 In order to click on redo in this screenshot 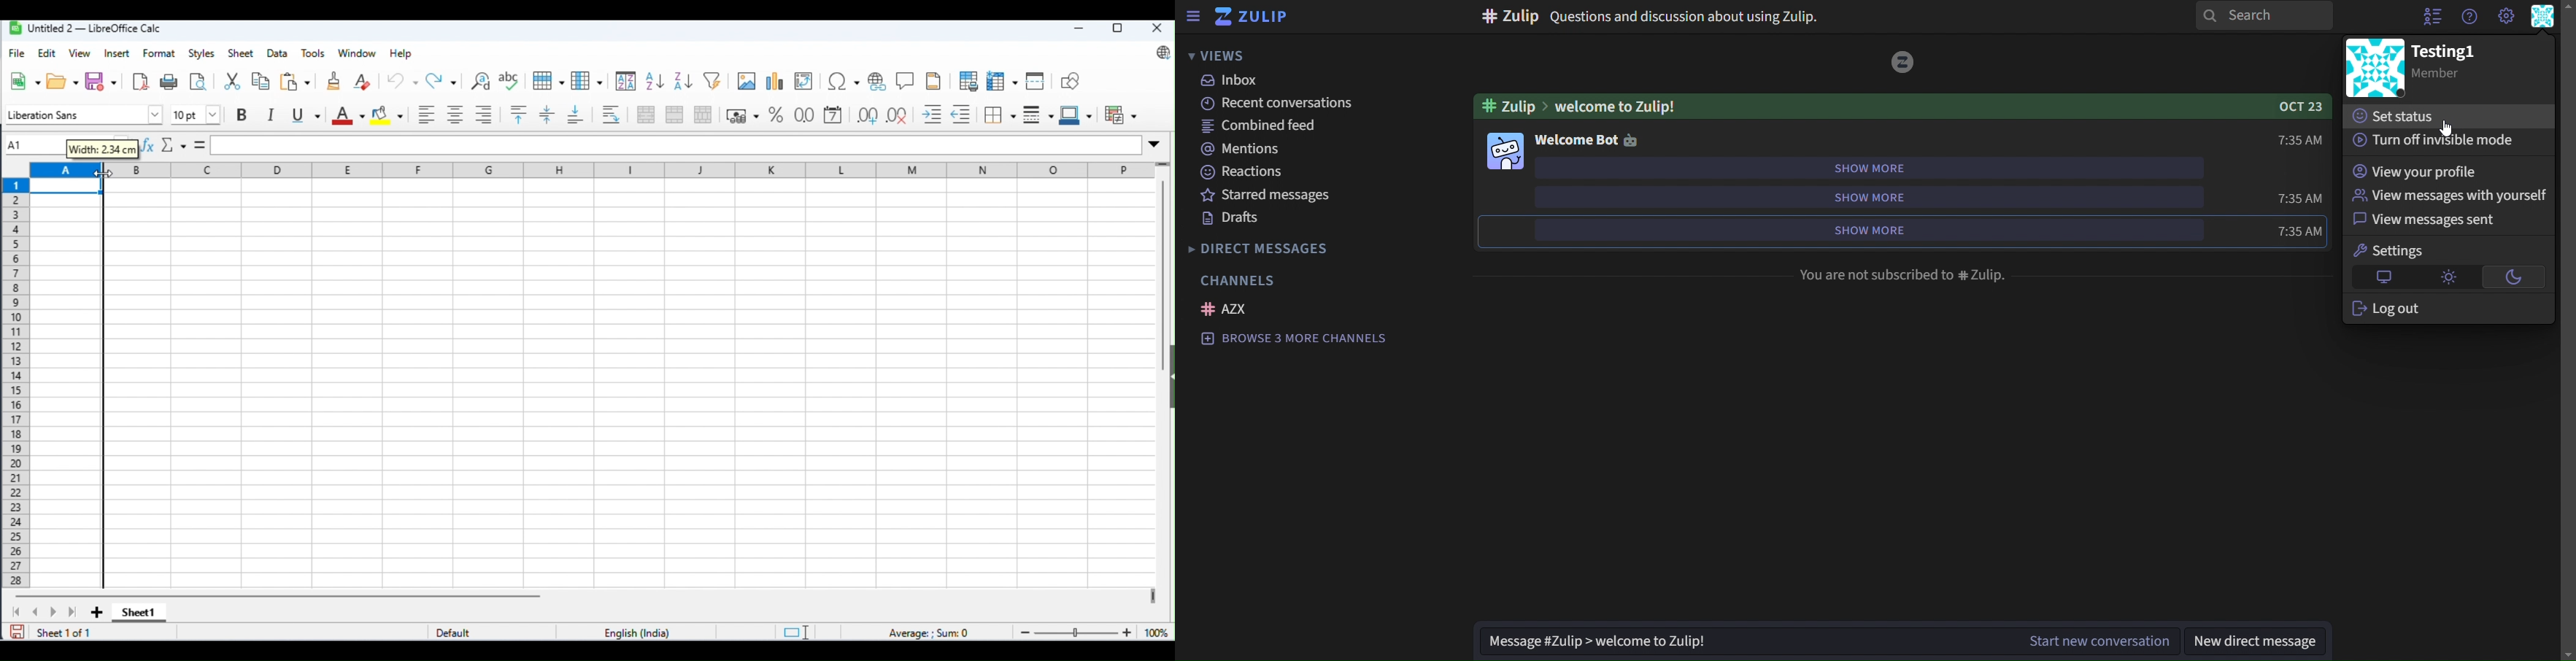, I will do `click(443, 80)`.